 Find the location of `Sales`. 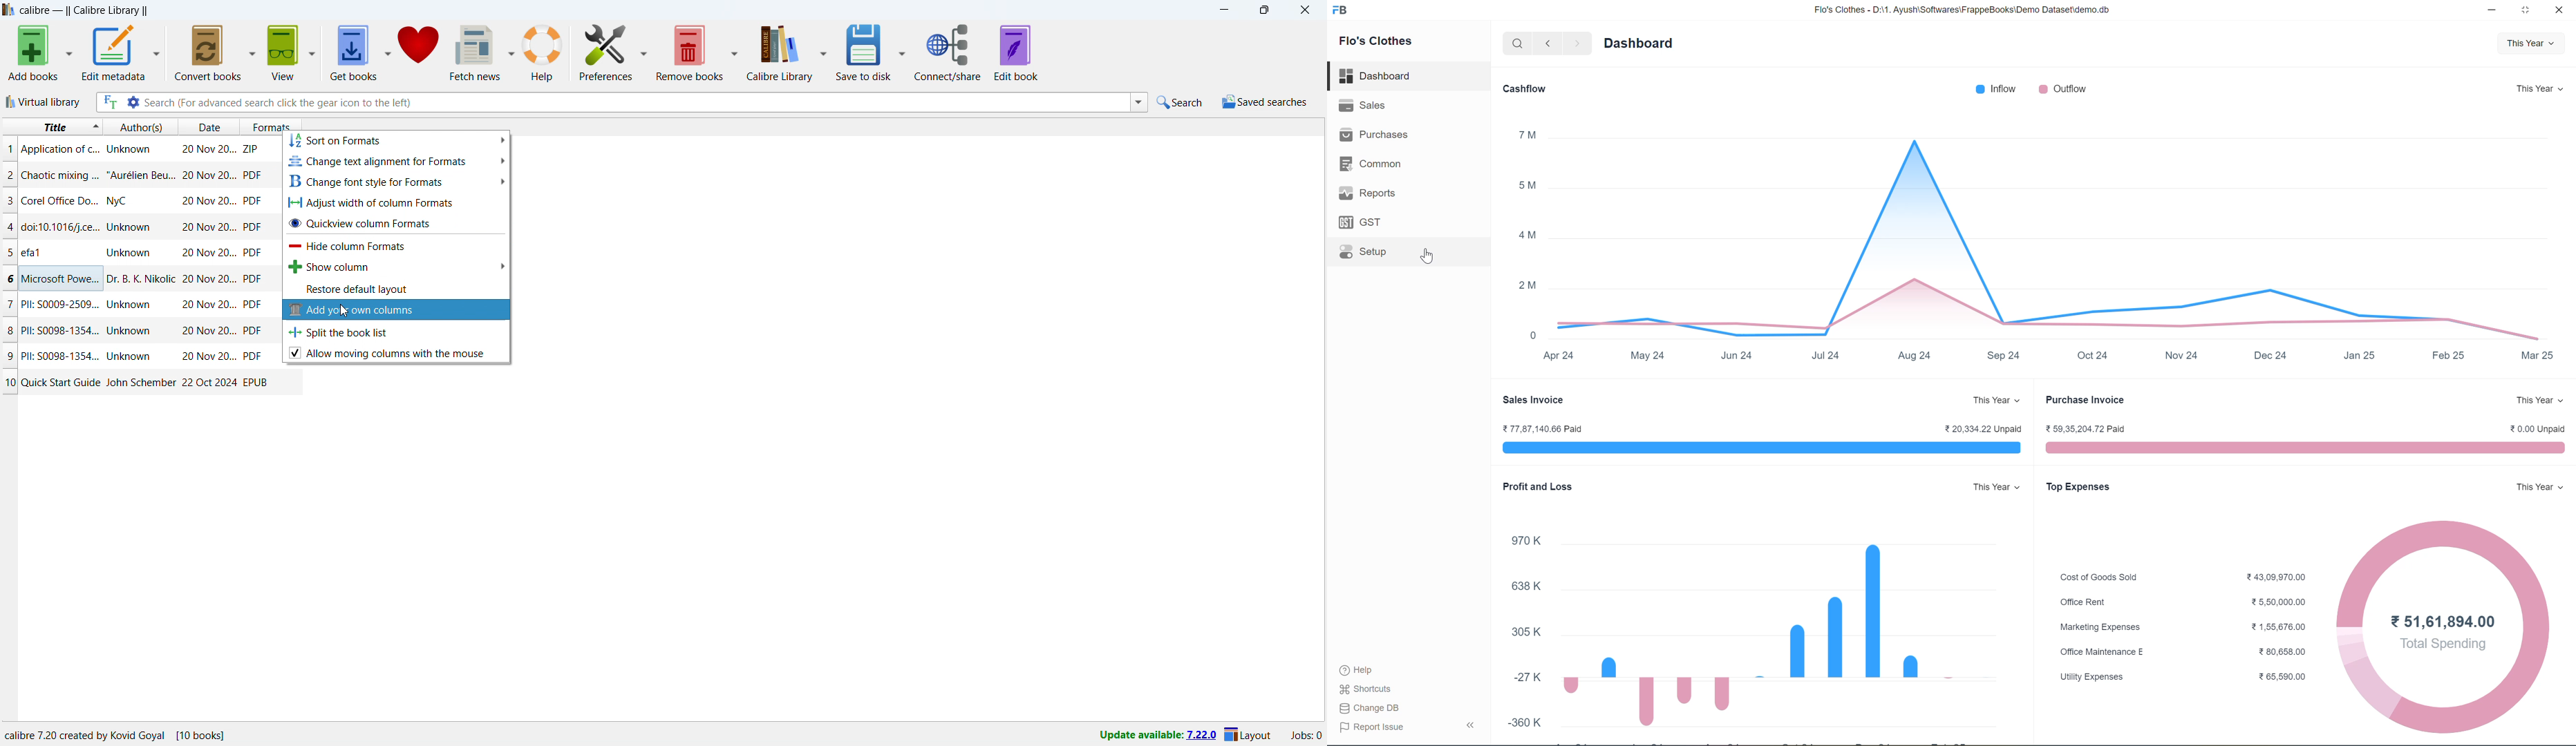

Sales is located at coordinates (1366, 105).